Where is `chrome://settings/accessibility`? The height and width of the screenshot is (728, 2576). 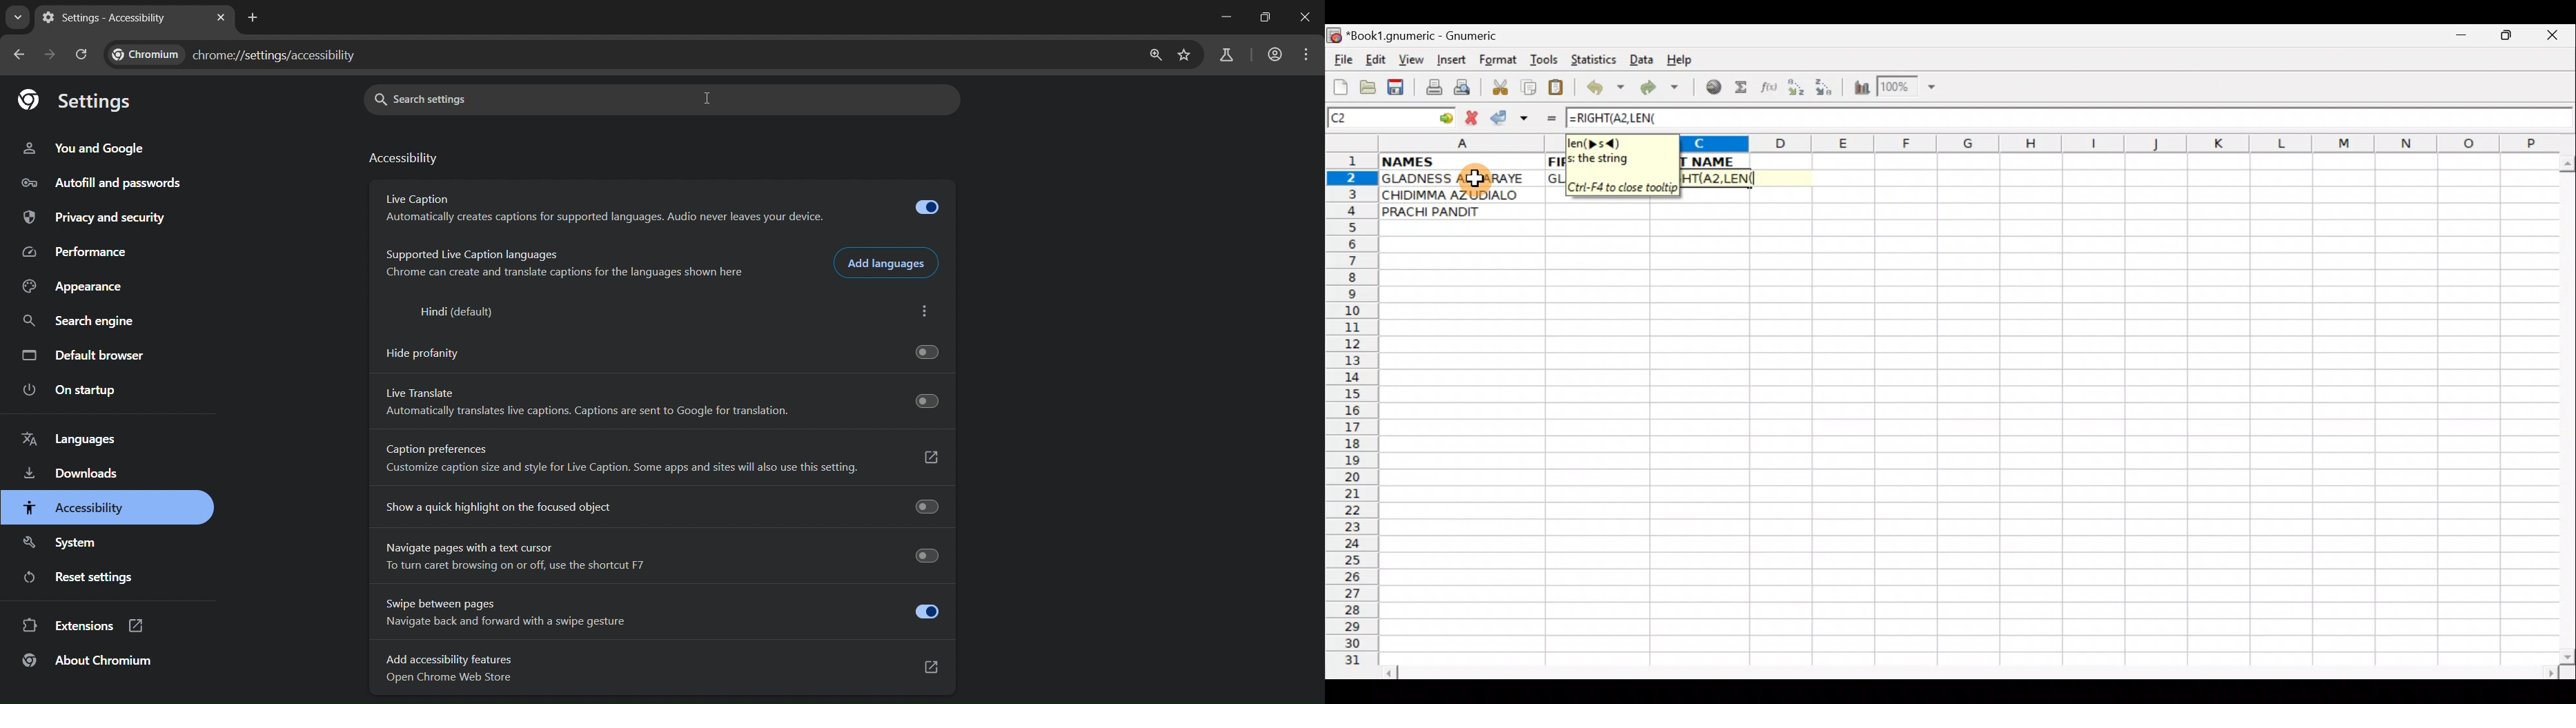 chrome://settings/accessibility is located at coordinates (277, 55).